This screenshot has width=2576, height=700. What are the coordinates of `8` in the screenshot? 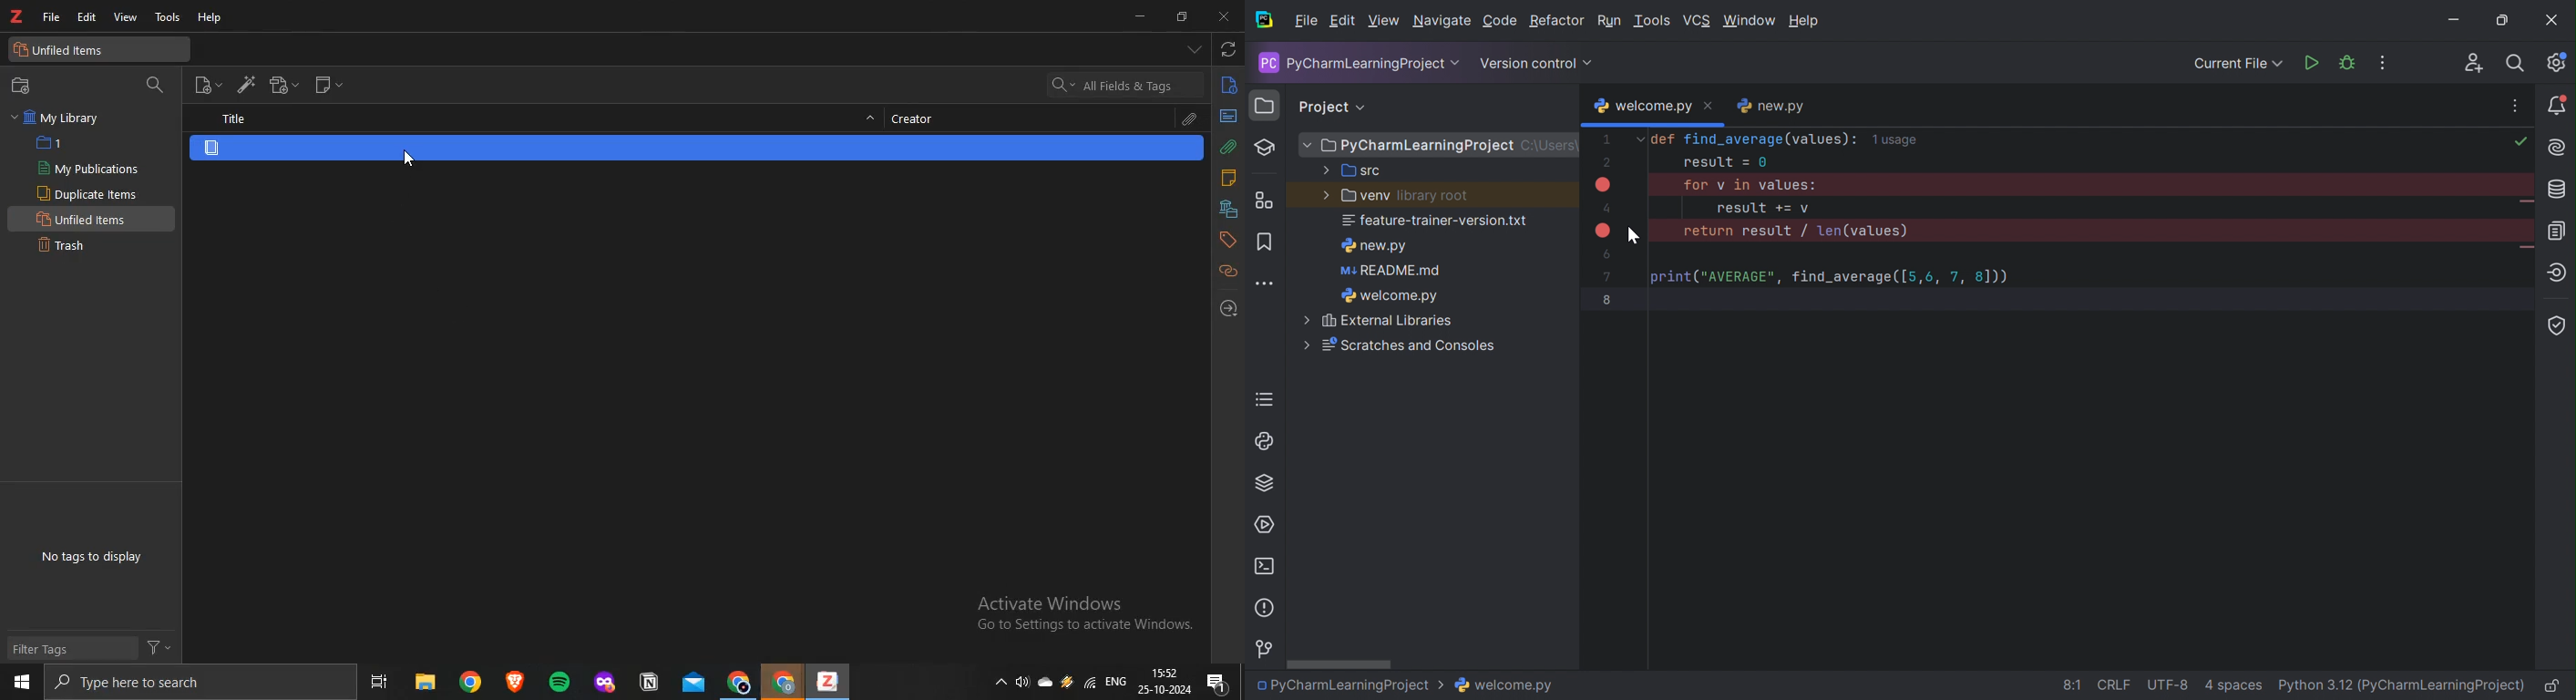 It's located at (1611, 300).